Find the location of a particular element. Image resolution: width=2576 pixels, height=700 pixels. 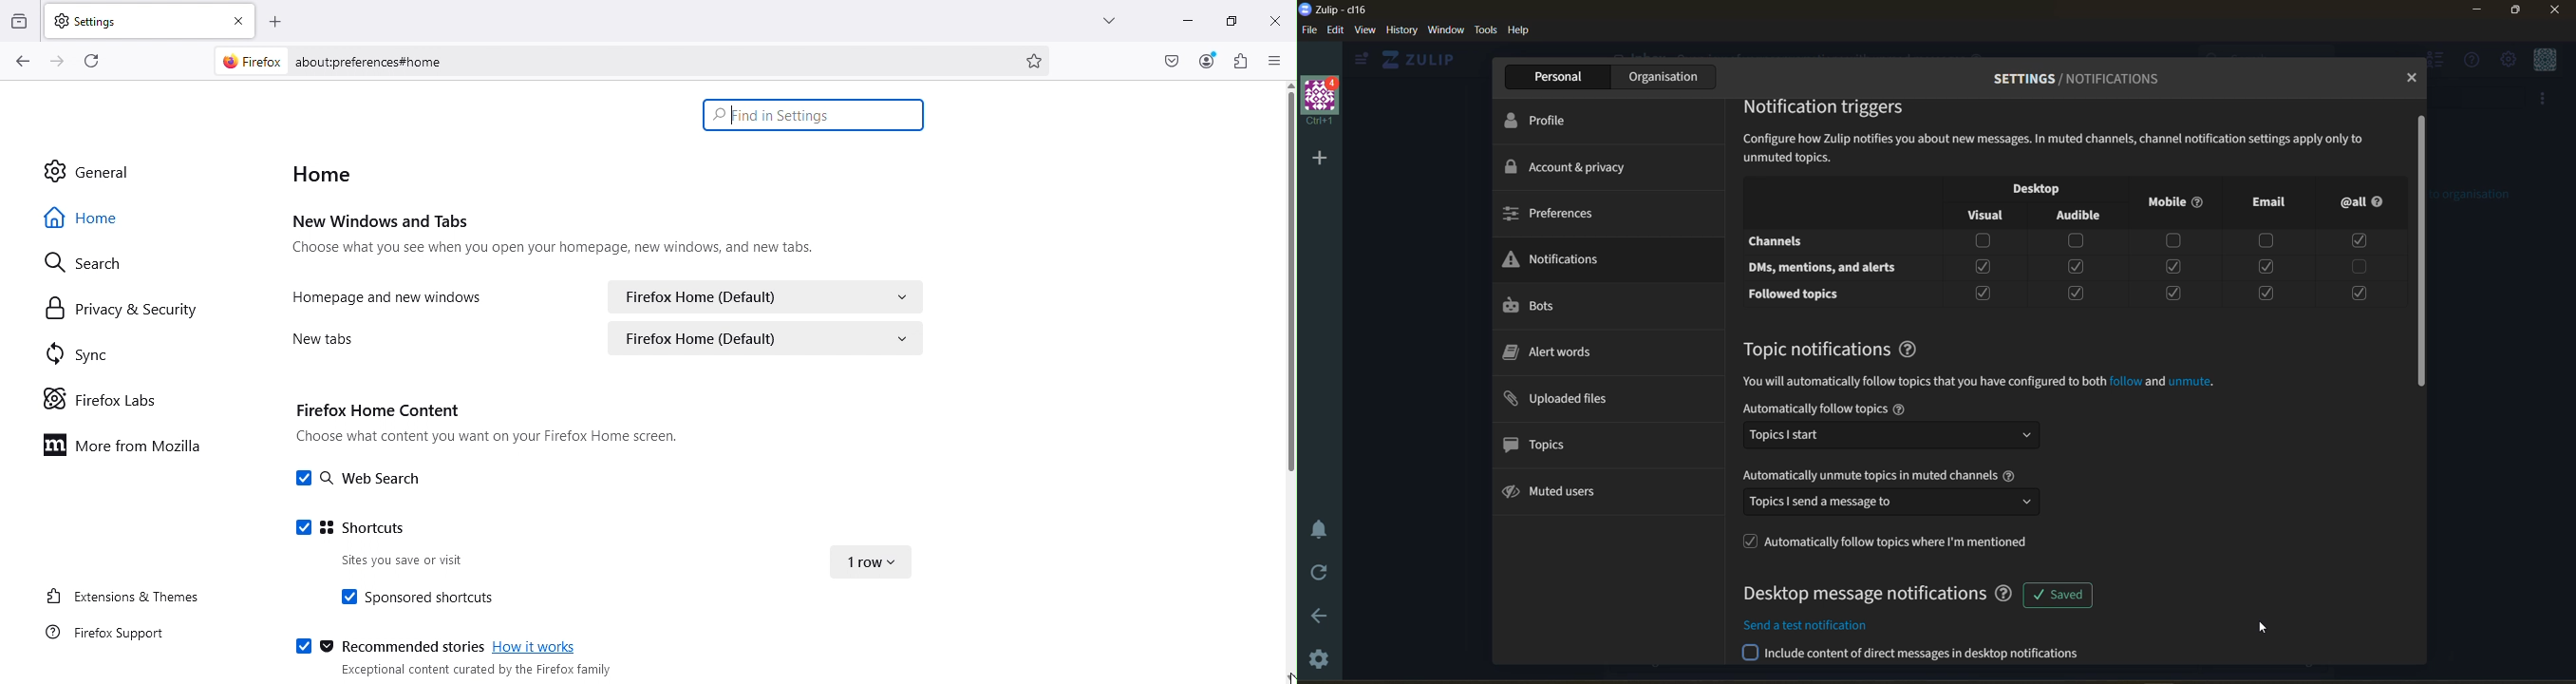

Checkbox is located at coordinates (2362, 292).